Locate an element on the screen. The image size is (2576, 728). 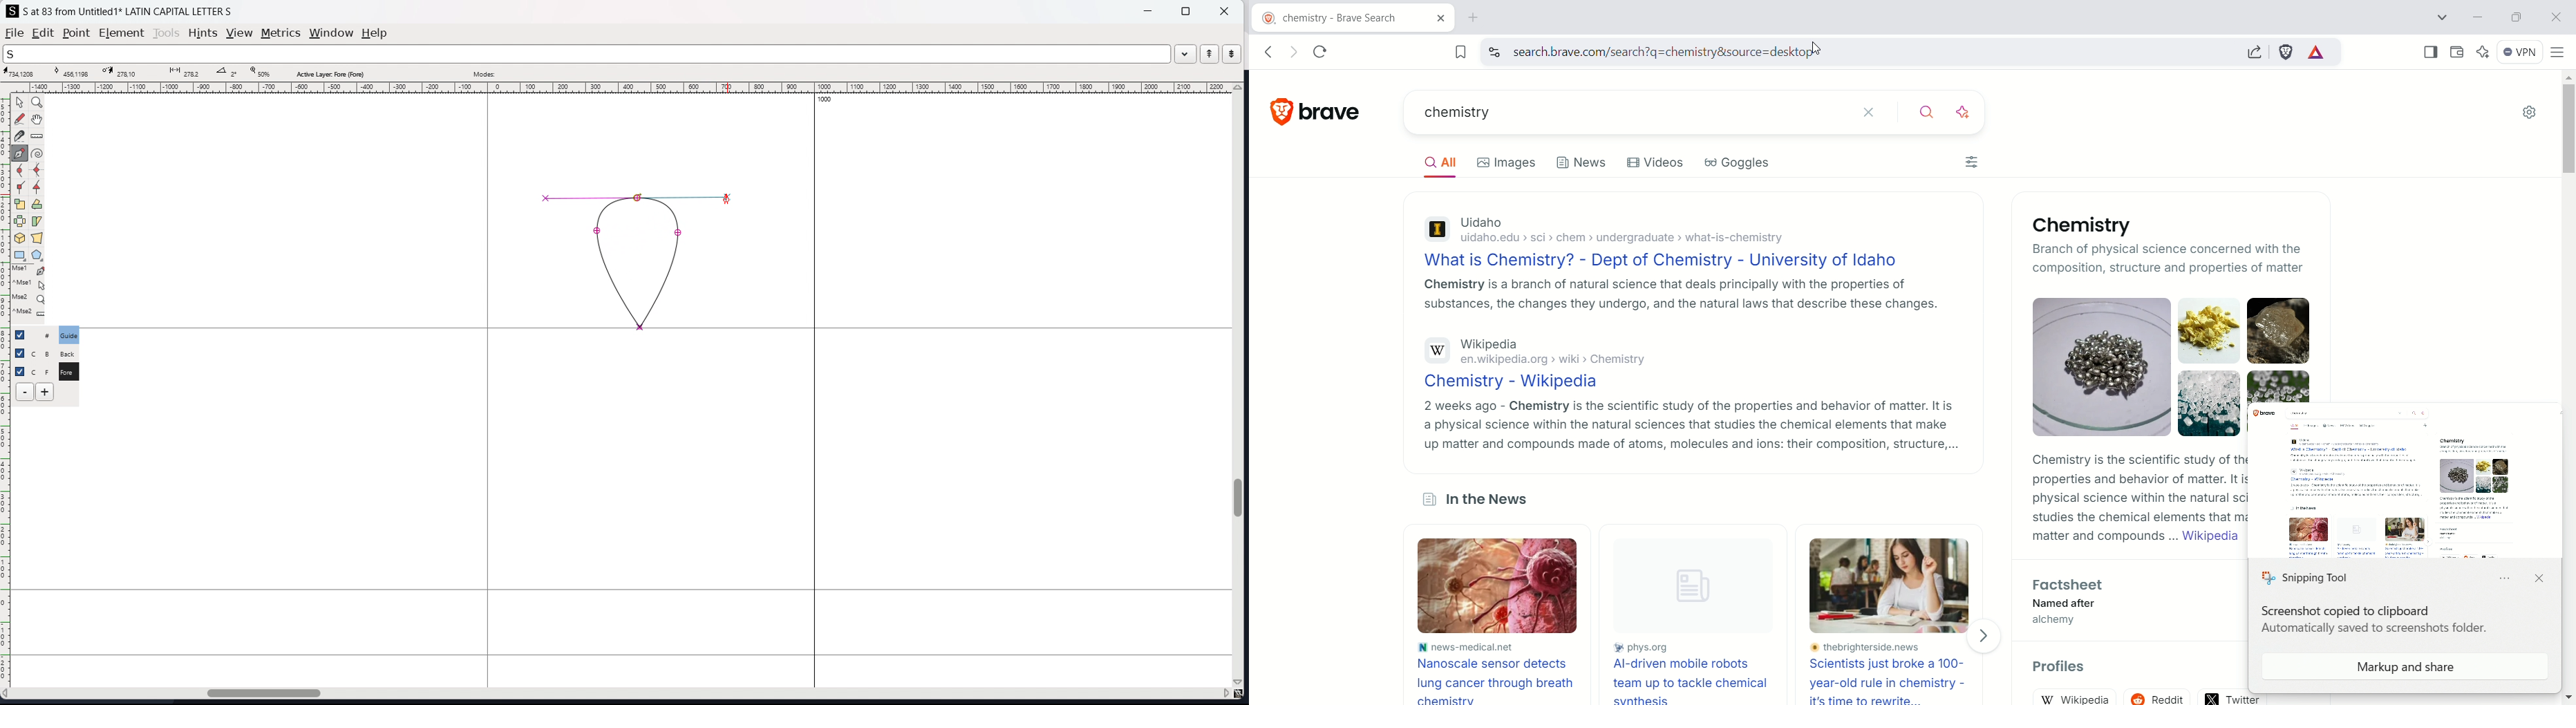
reload is located at coordinates (1326, 49).